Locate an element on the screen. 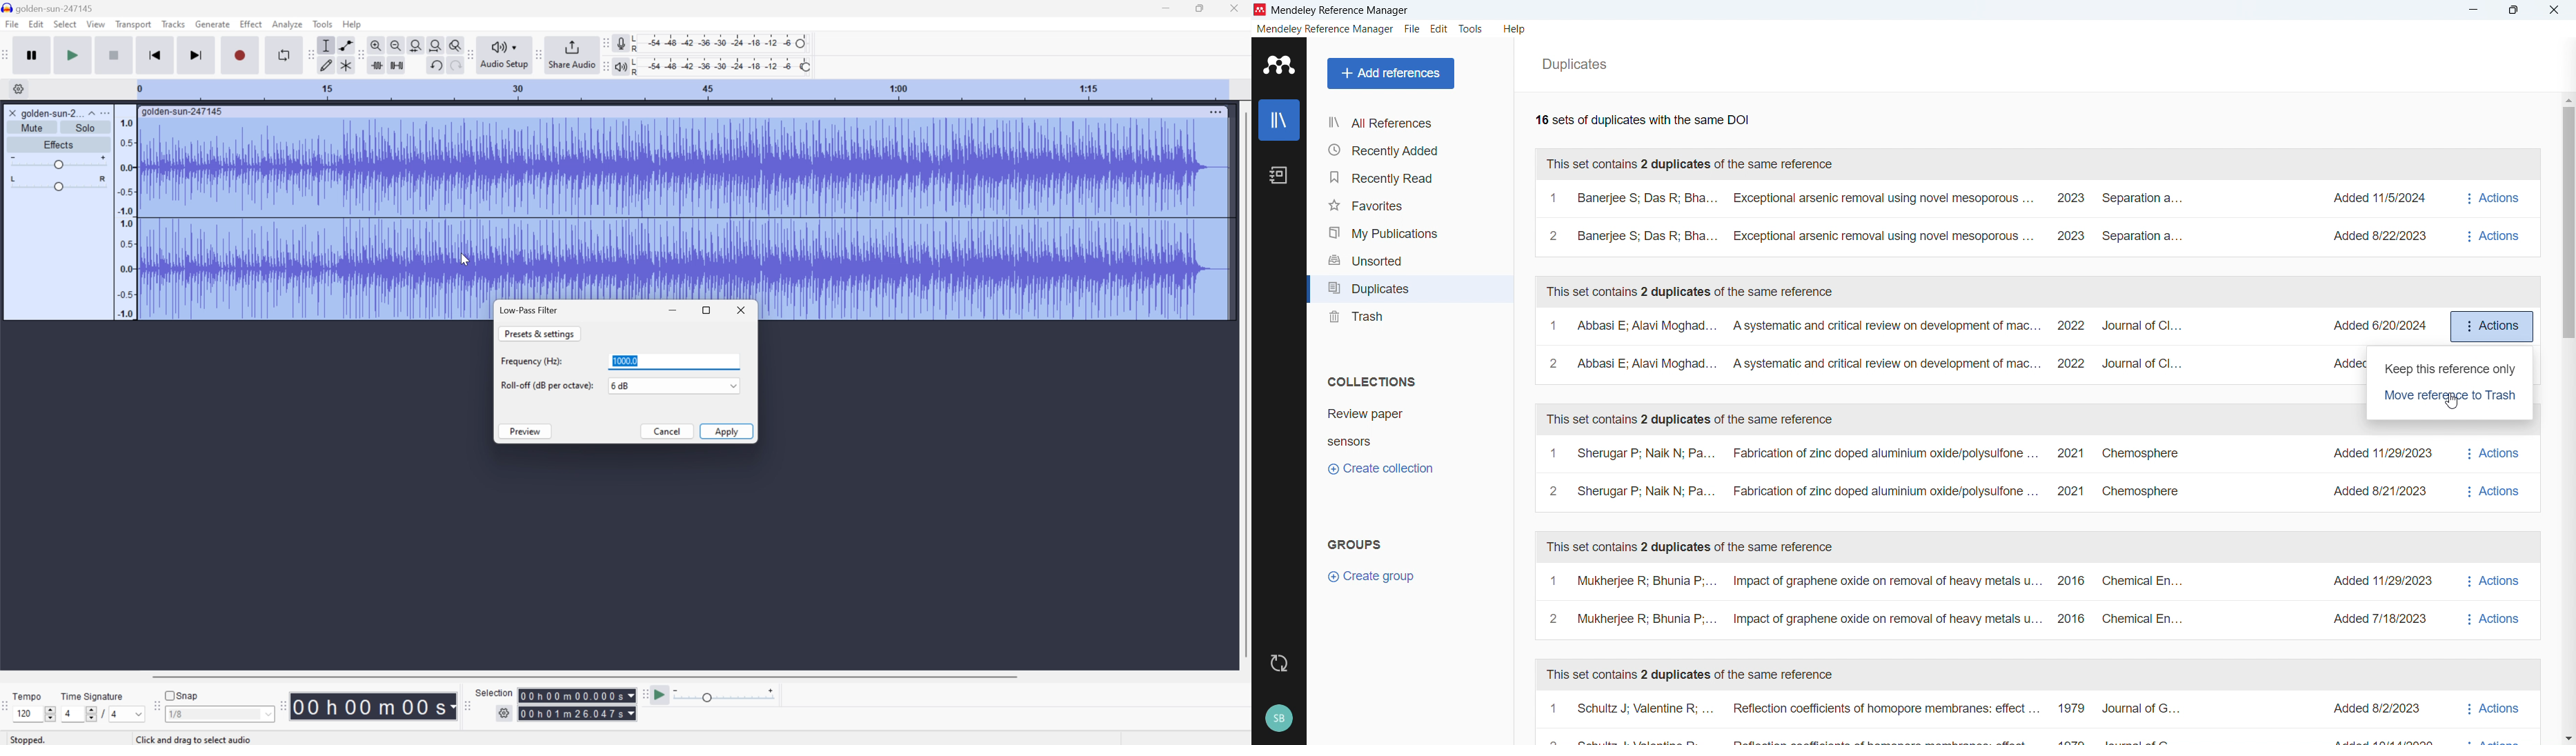 Image resolution: width=2576 pixels, height=756 pixels. Restore Down is located at coordinates (708, 309).